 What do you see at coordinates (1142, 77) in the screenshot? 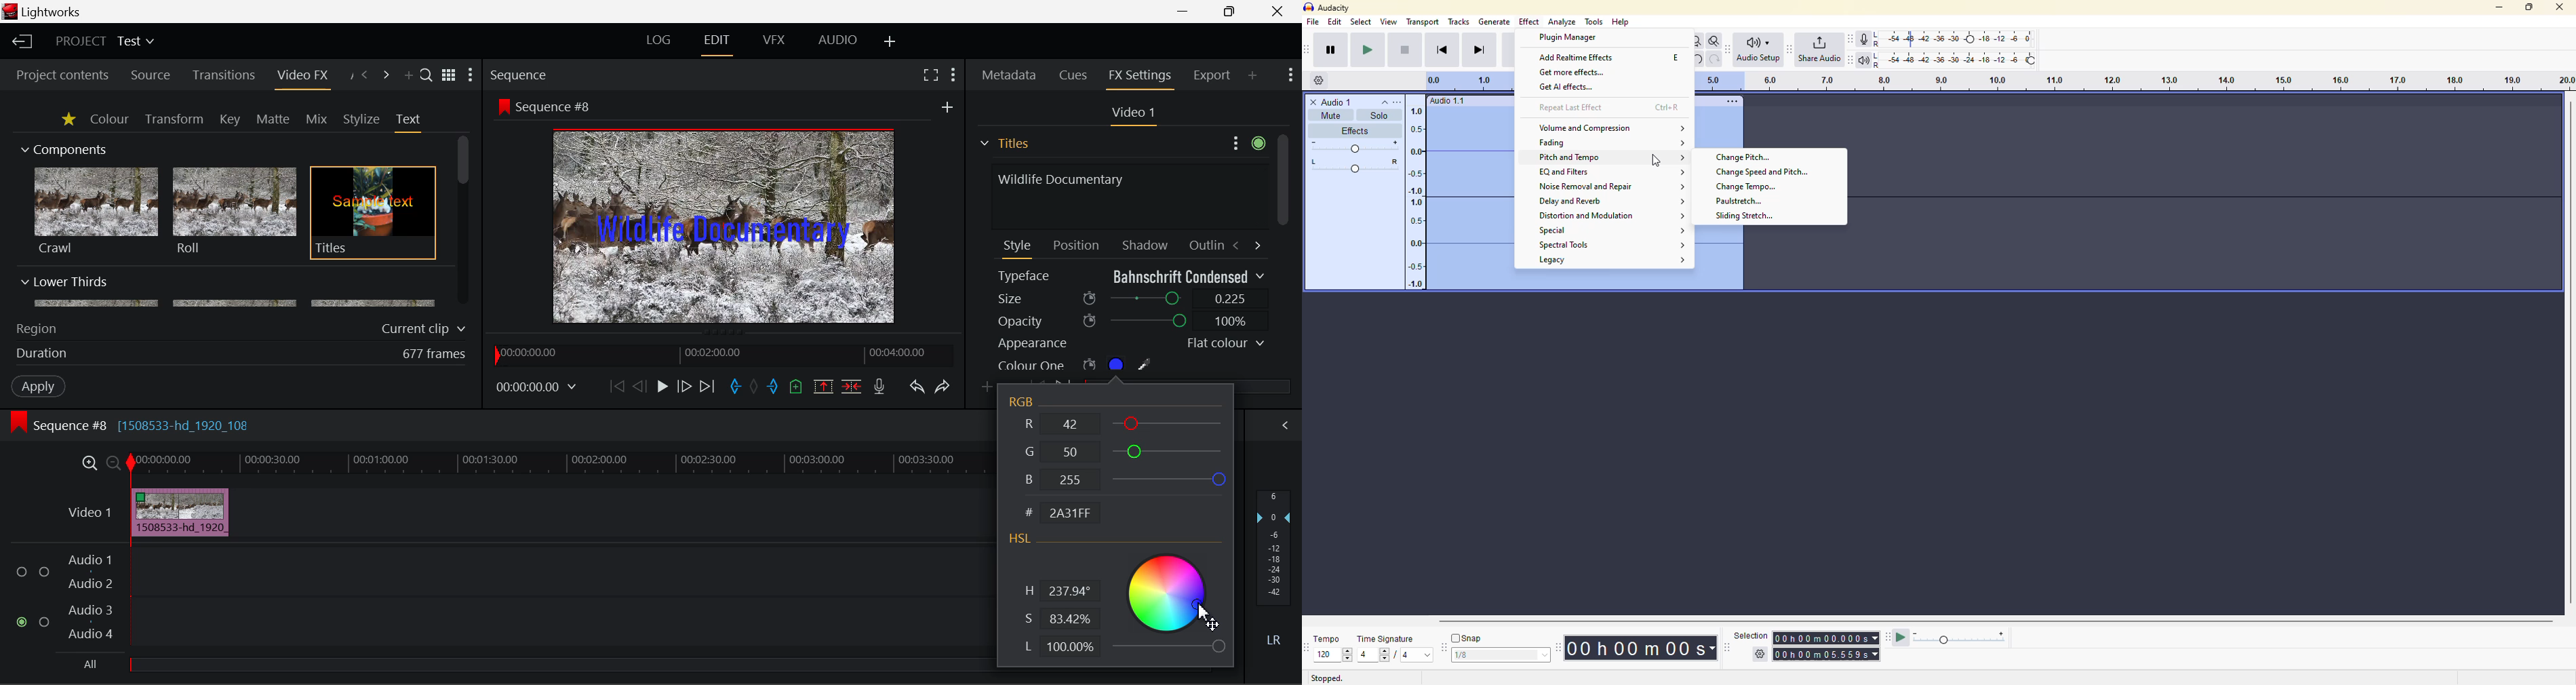
I see `FX Settings Open` at bounding box center [1142, 77].